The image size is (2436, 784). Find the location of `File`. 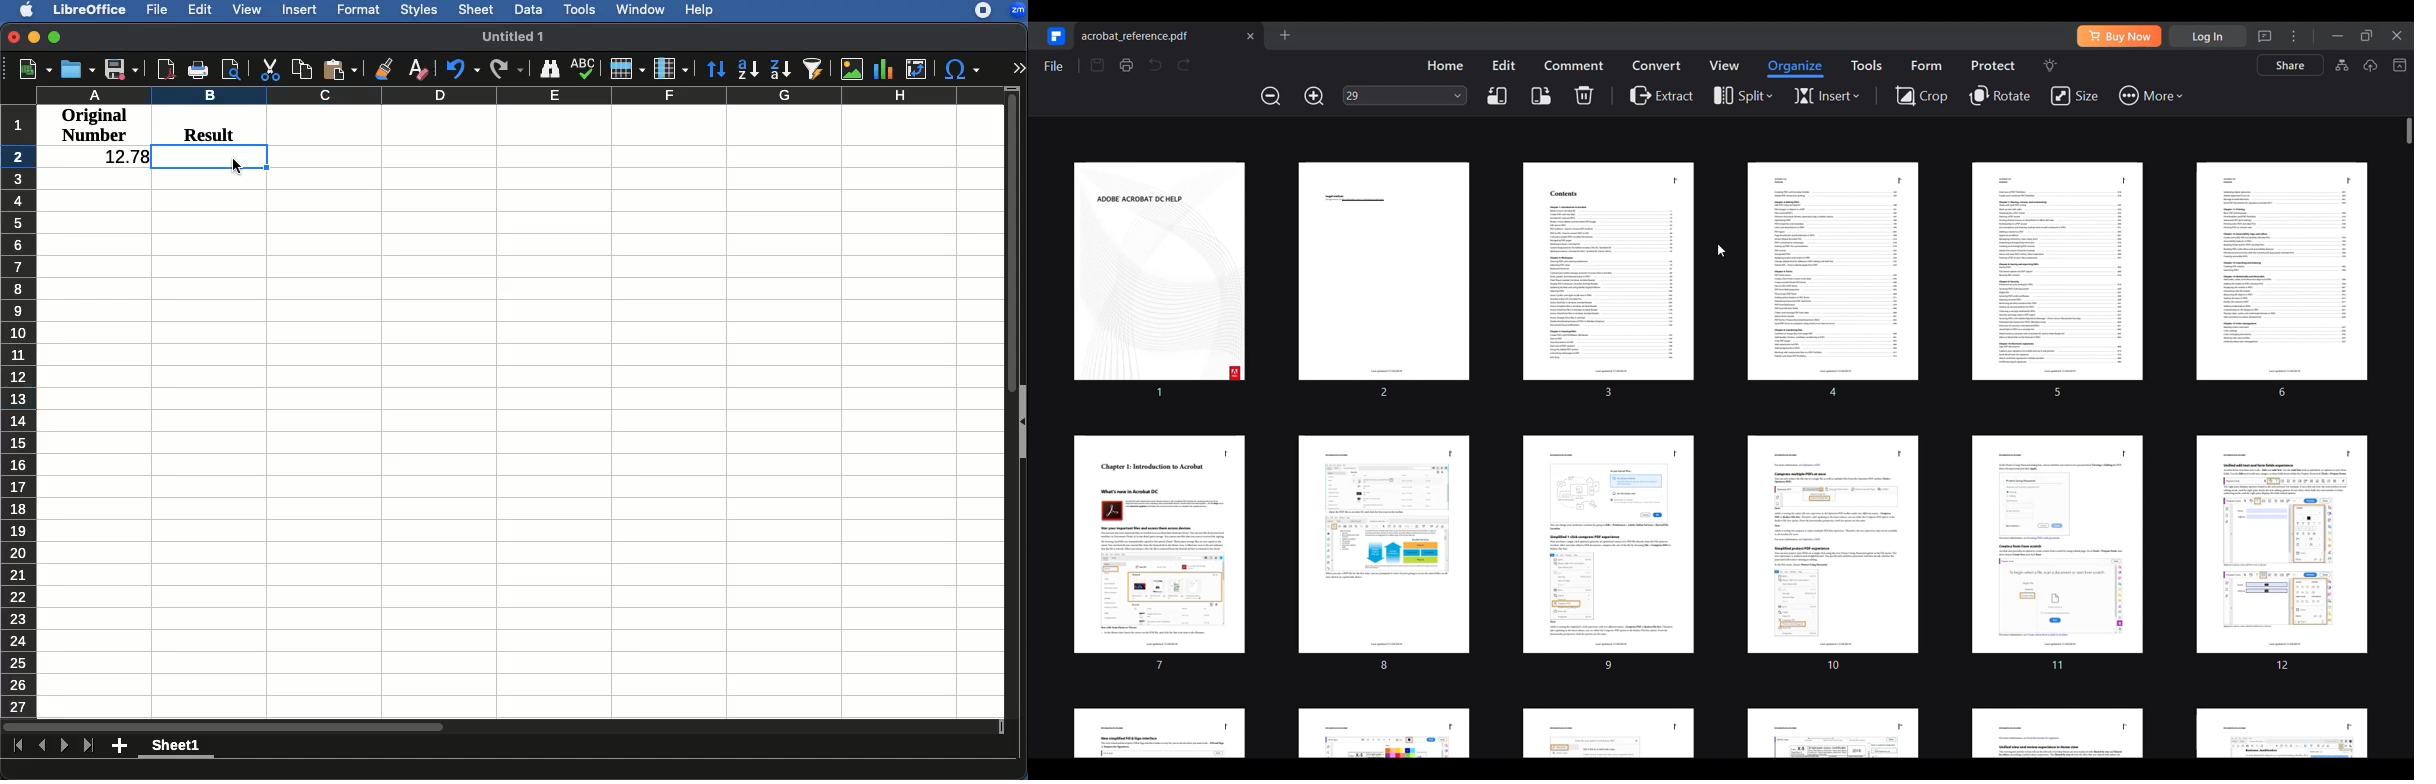

File is located at coordinates (160, 9).